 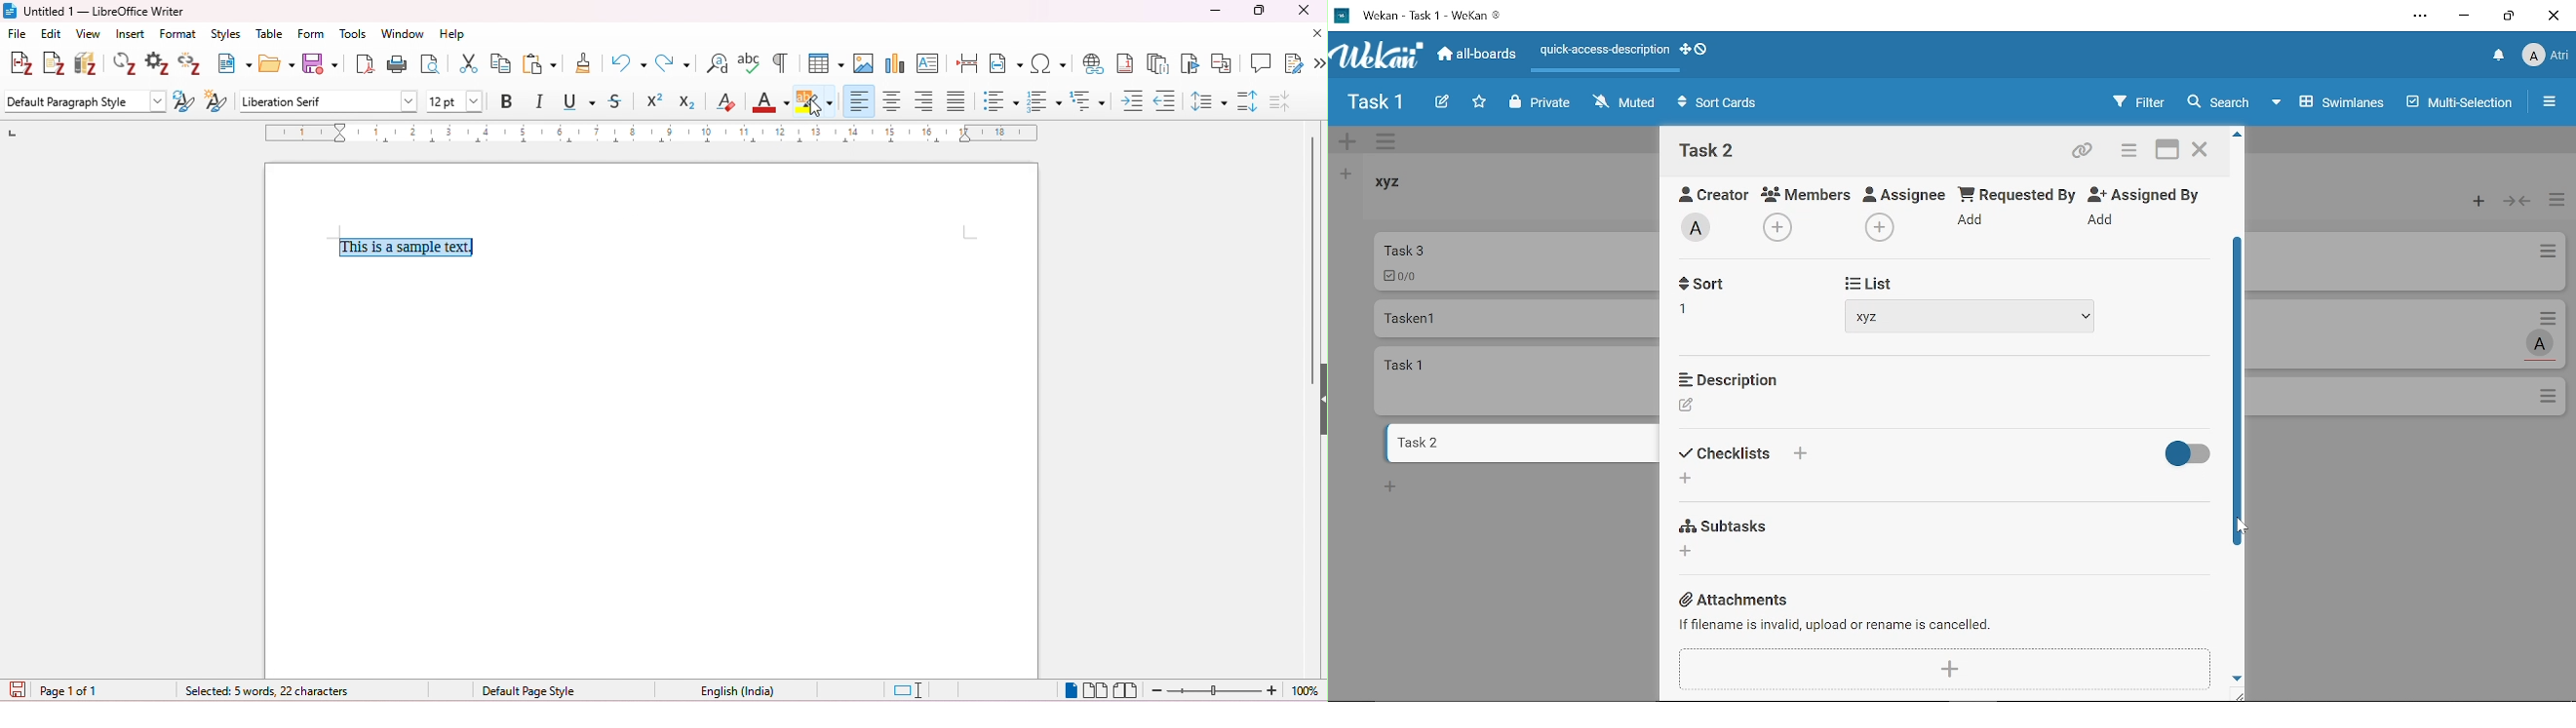 I want to click on insert text box, so click(x=929, y=65).